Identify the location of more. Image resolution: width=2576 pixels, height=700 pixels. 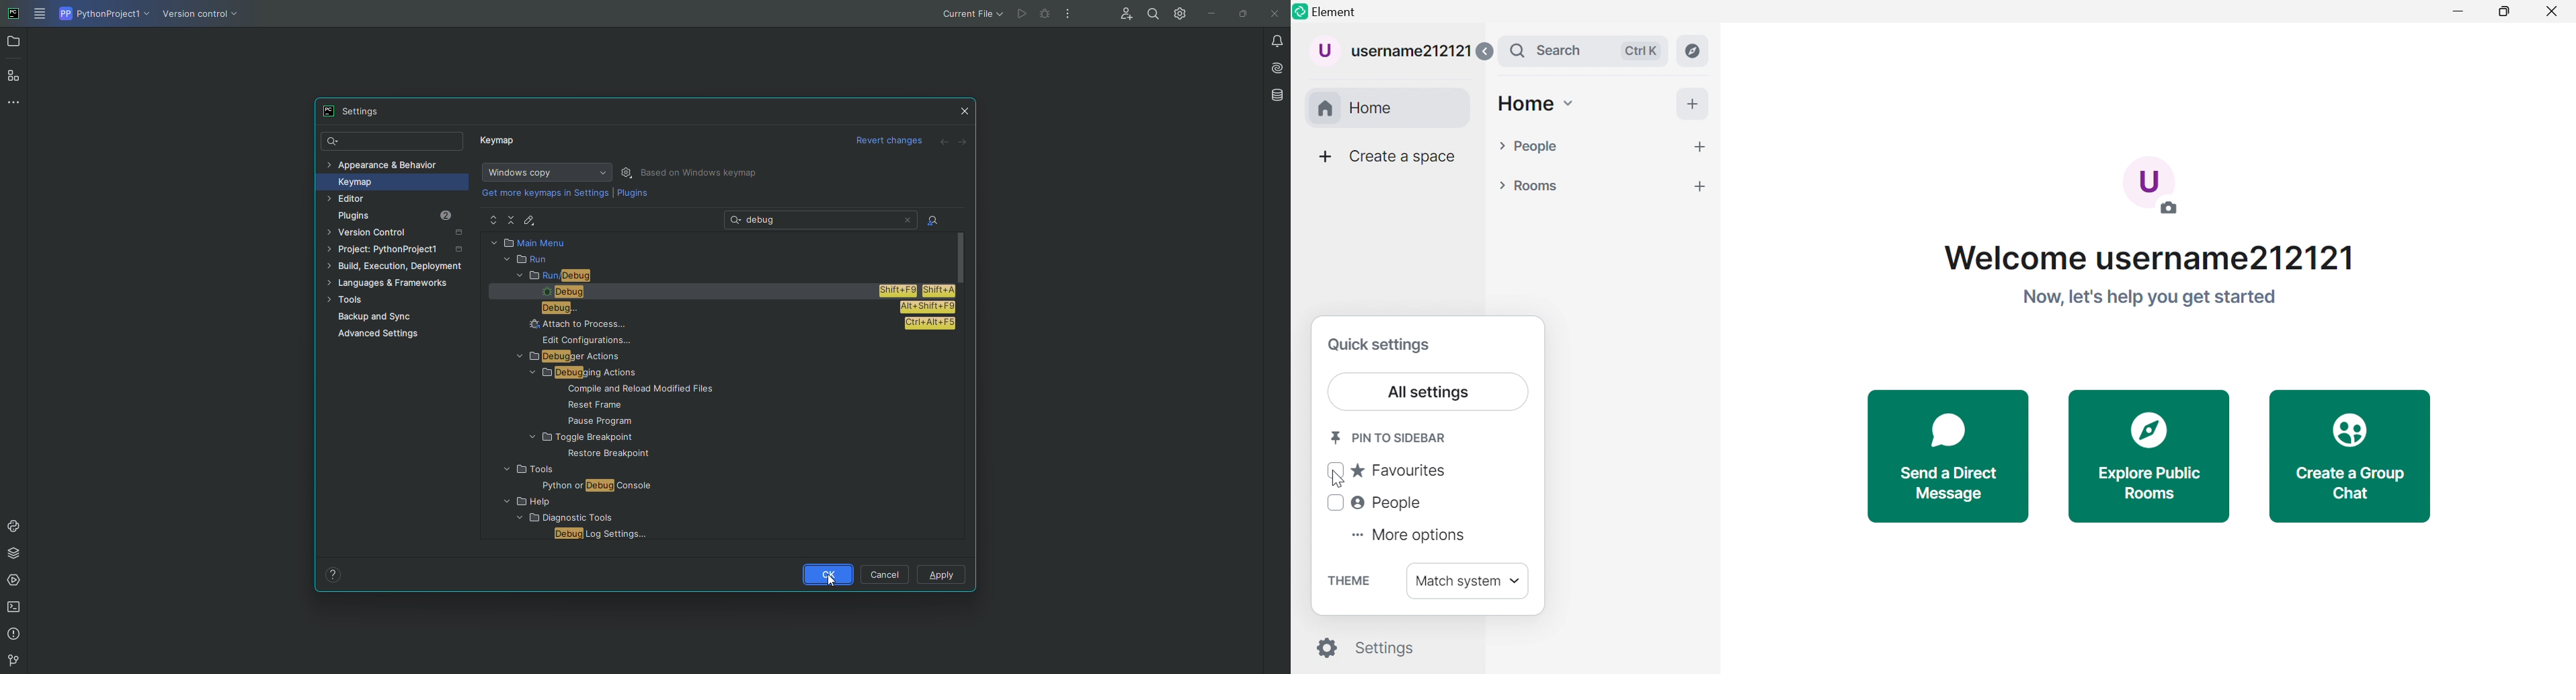
(1699, 186).